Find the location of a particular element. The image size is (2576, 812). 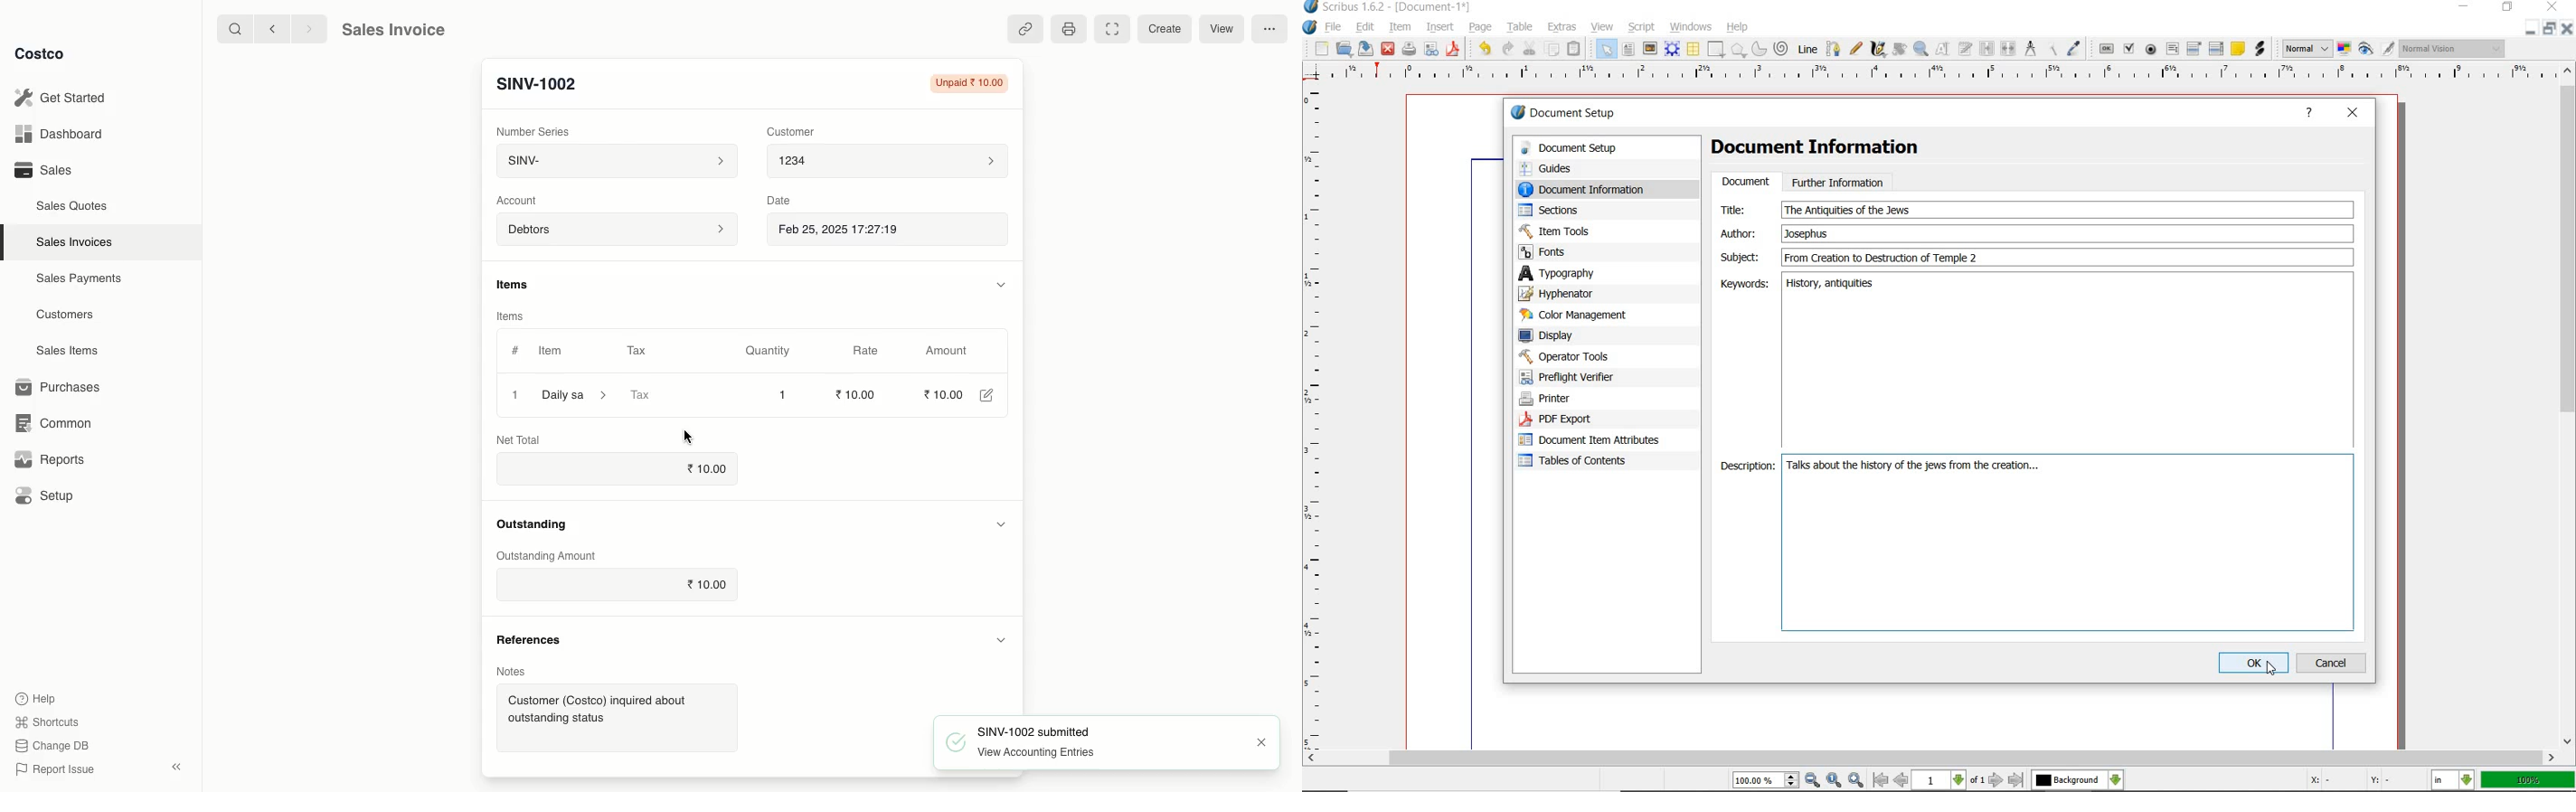

Line is located at coordinates (1807, 49).